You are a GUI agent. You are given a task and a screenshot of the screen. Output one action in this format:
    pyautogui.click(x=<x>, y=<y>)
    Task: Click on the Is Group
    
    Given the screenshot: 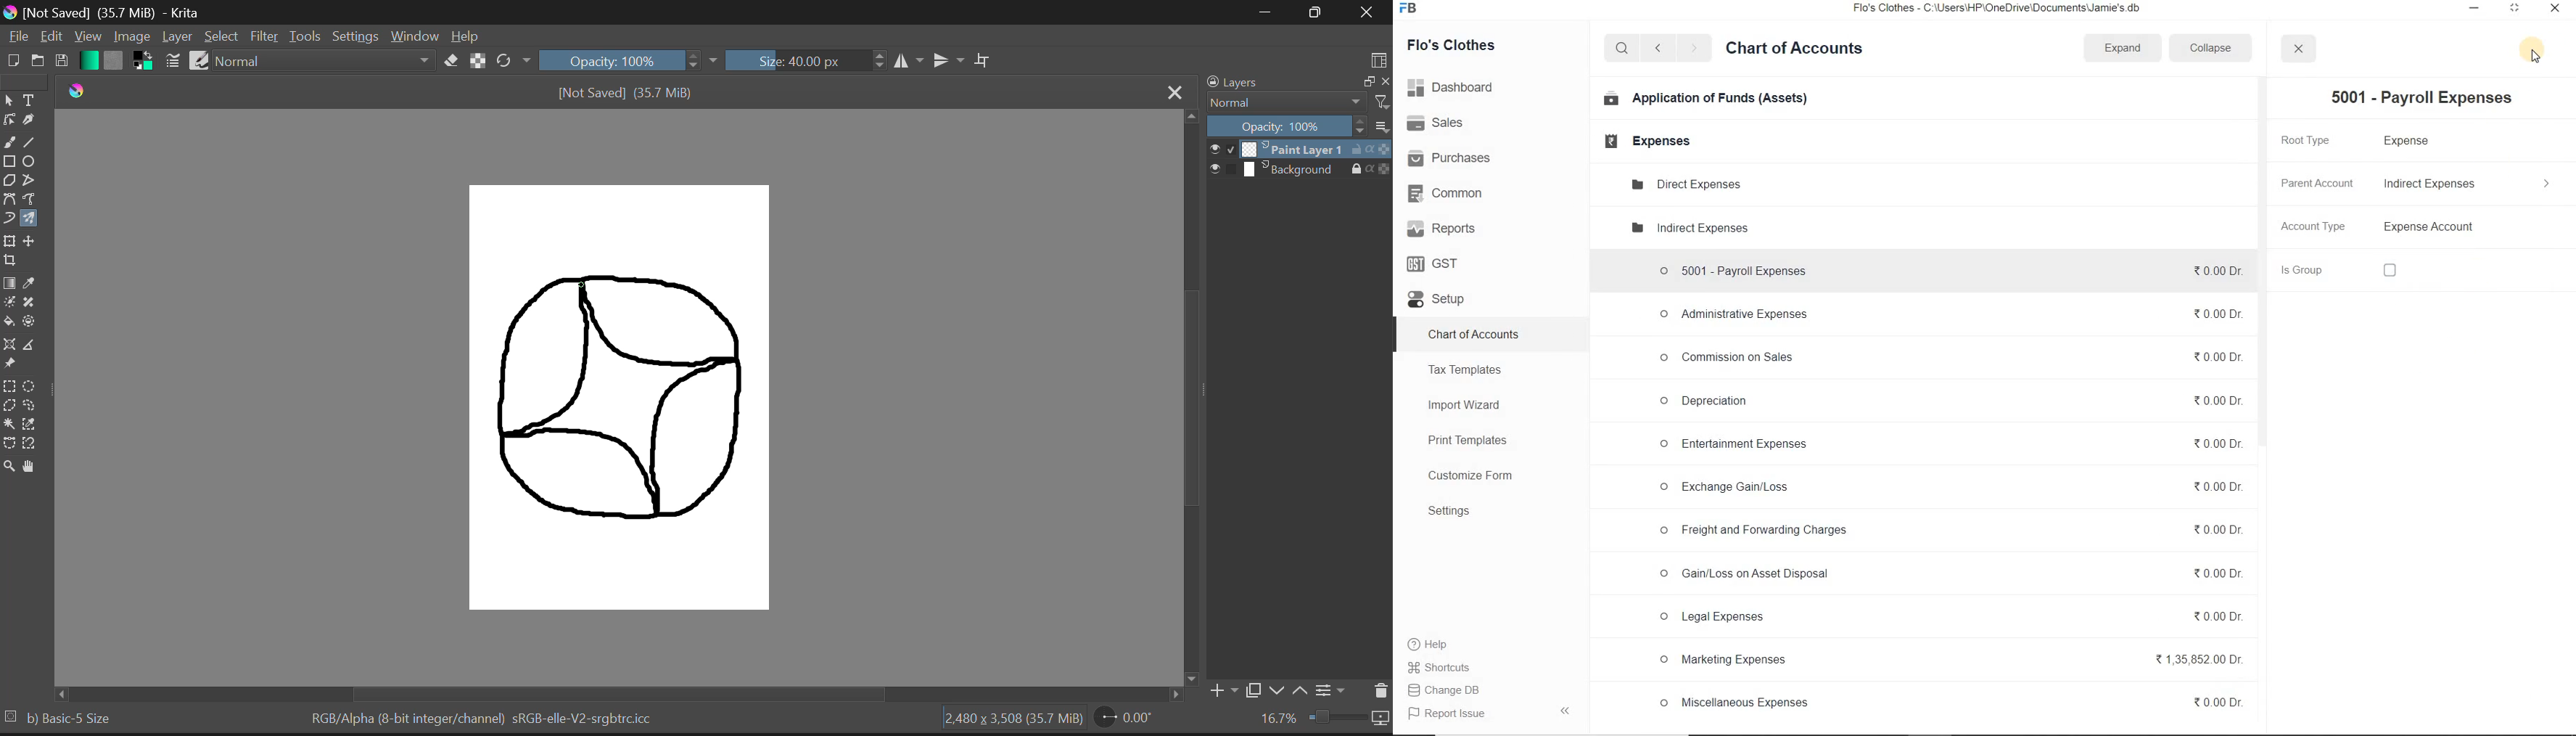 What is the action you would take?
    pyautogui.click(x=2317, y=270)
    